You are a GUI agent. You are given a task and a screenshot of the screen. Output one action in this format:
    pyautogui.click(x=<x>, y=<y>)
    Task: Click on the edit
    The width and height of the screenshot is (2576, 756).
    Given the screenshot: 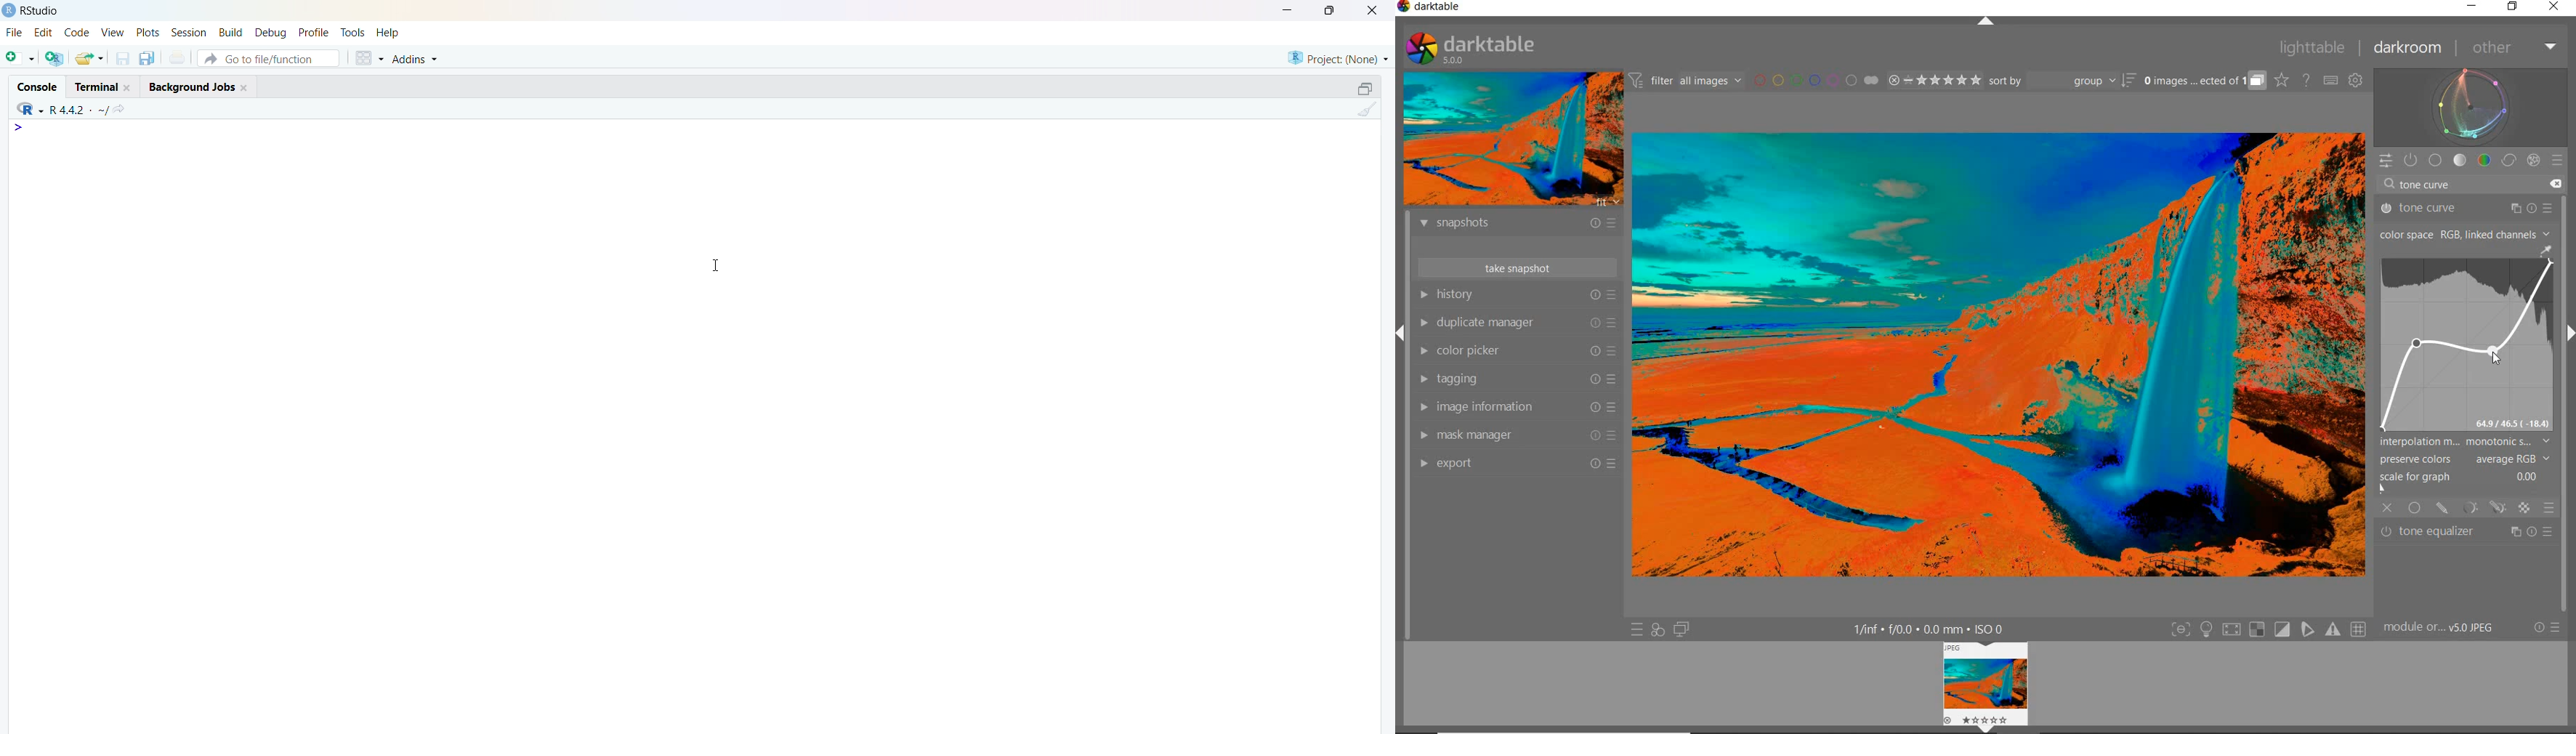 What is the action you would take?
    pyautogui.click(x=44, y=32)
    